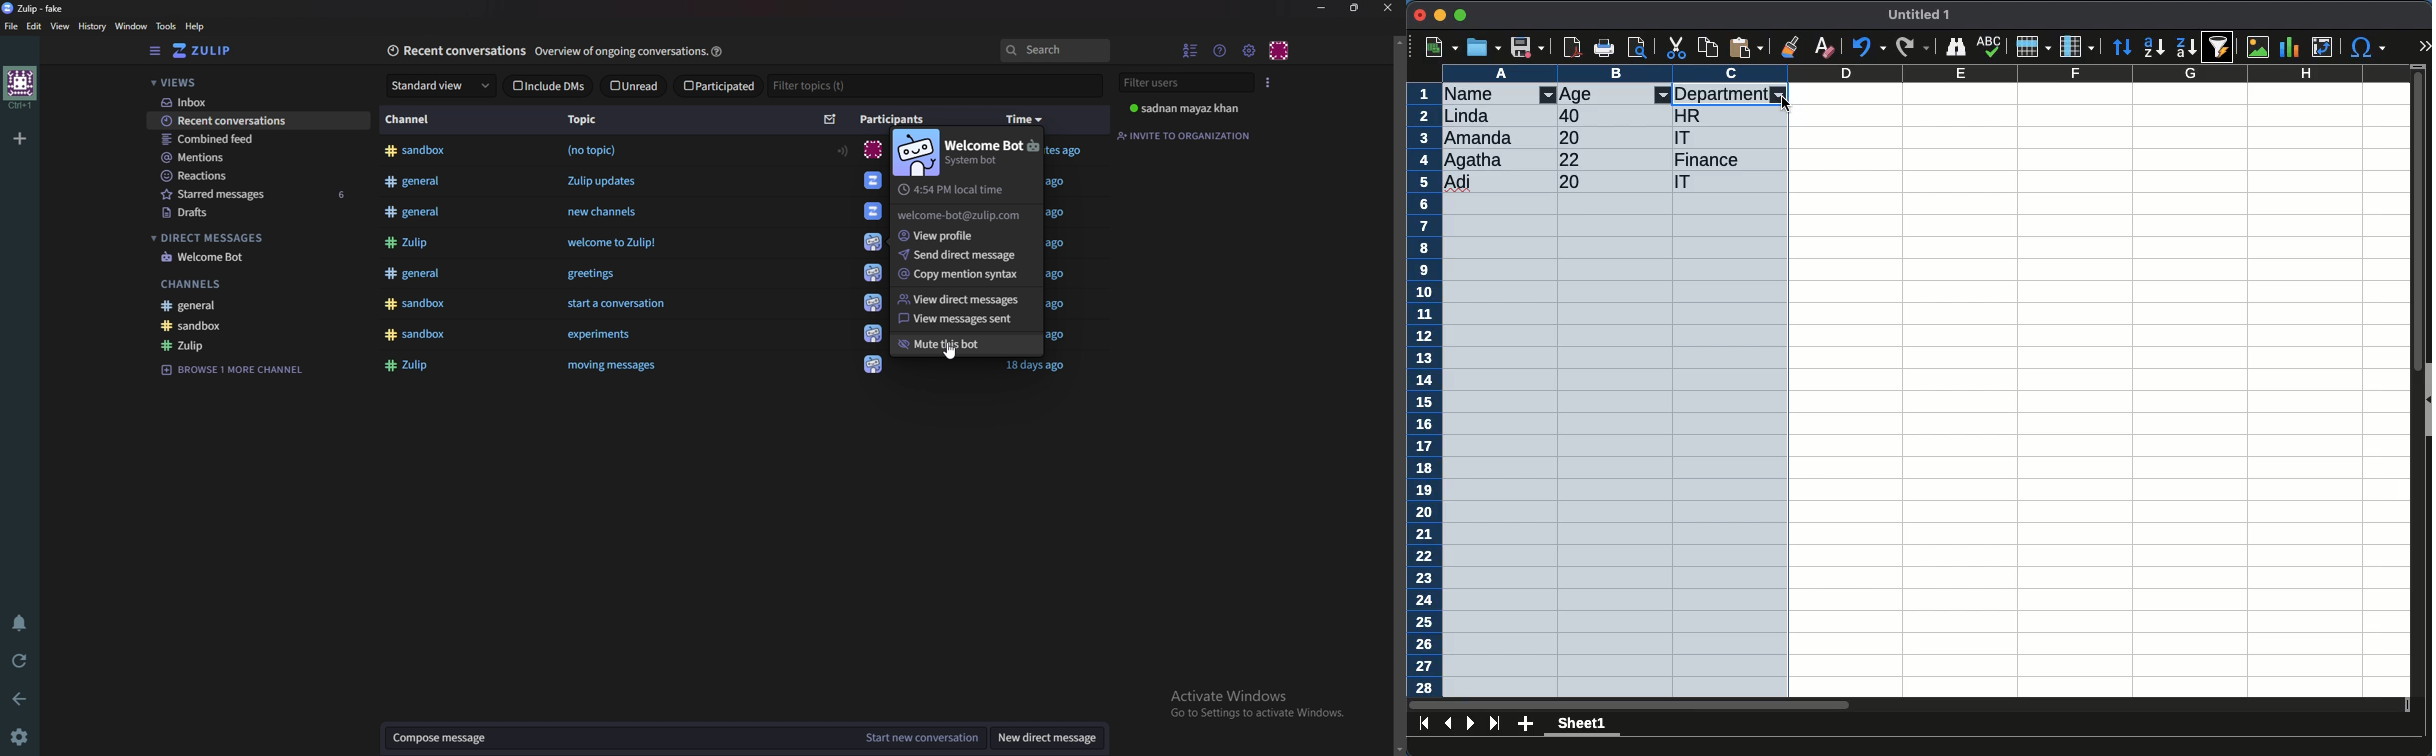  I want to click on user, so click(1184, 108).